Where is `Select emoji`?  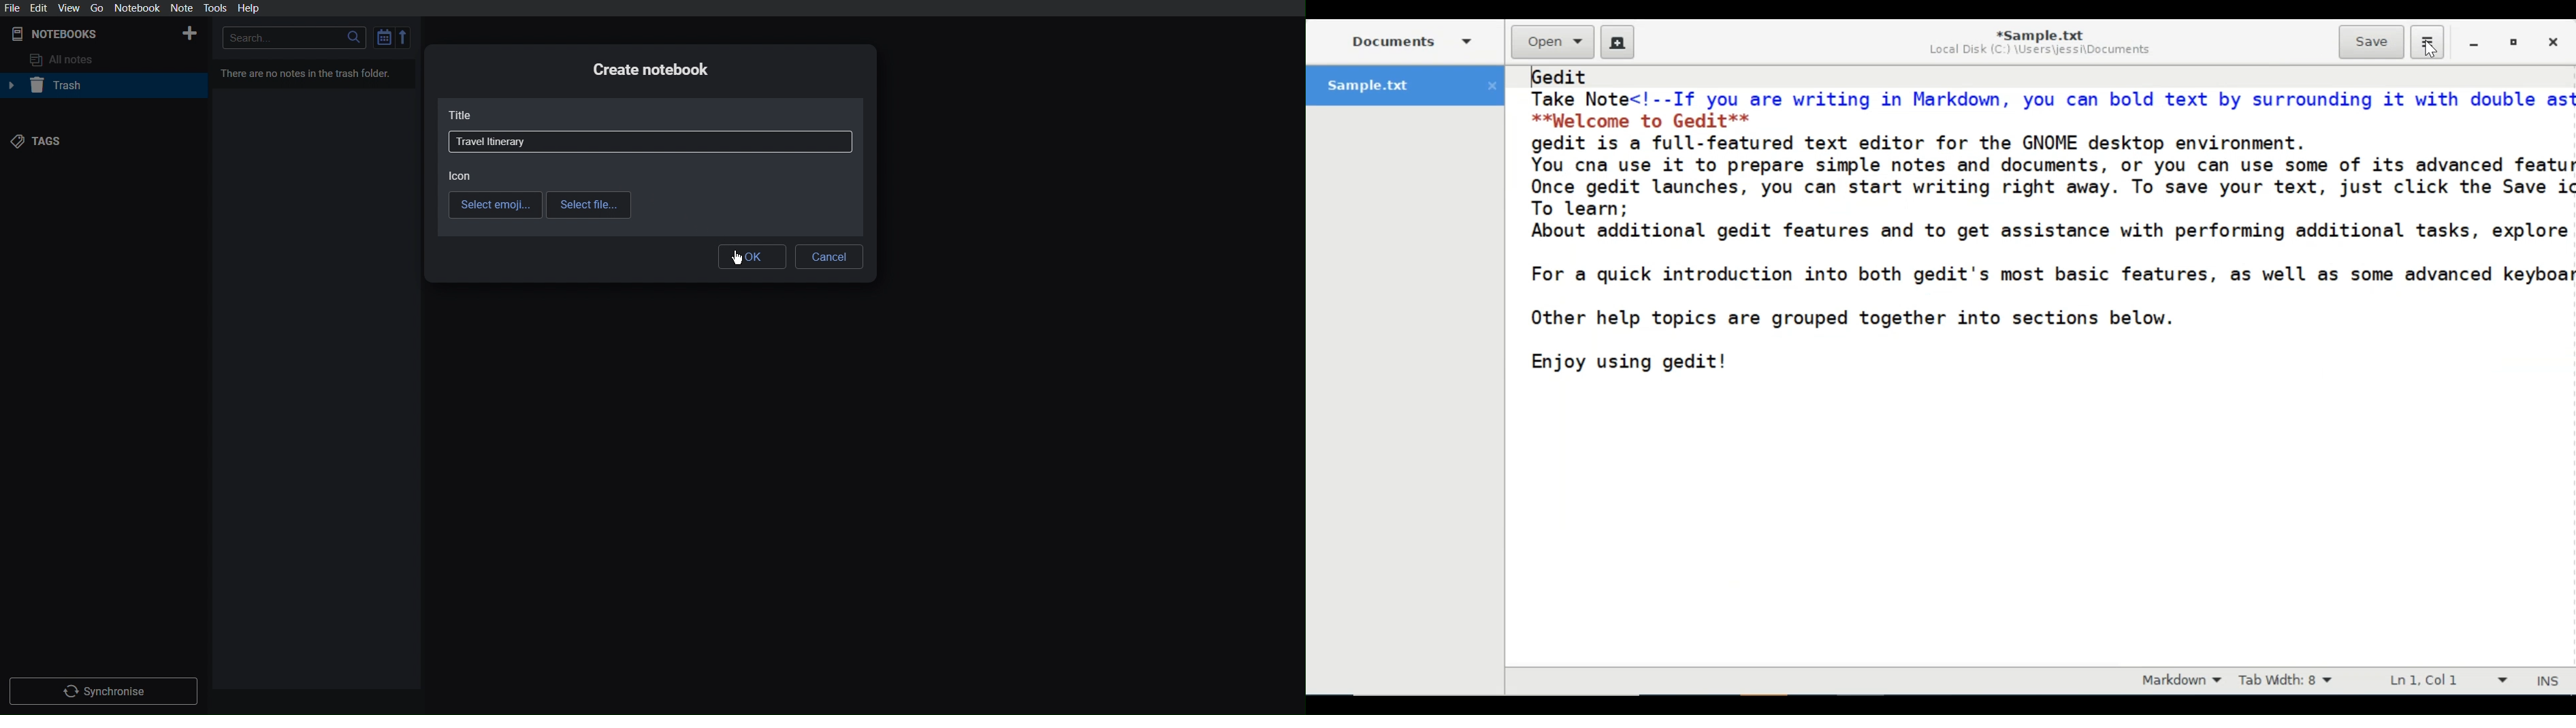 Select emoji is located at coordinates (495, 206).